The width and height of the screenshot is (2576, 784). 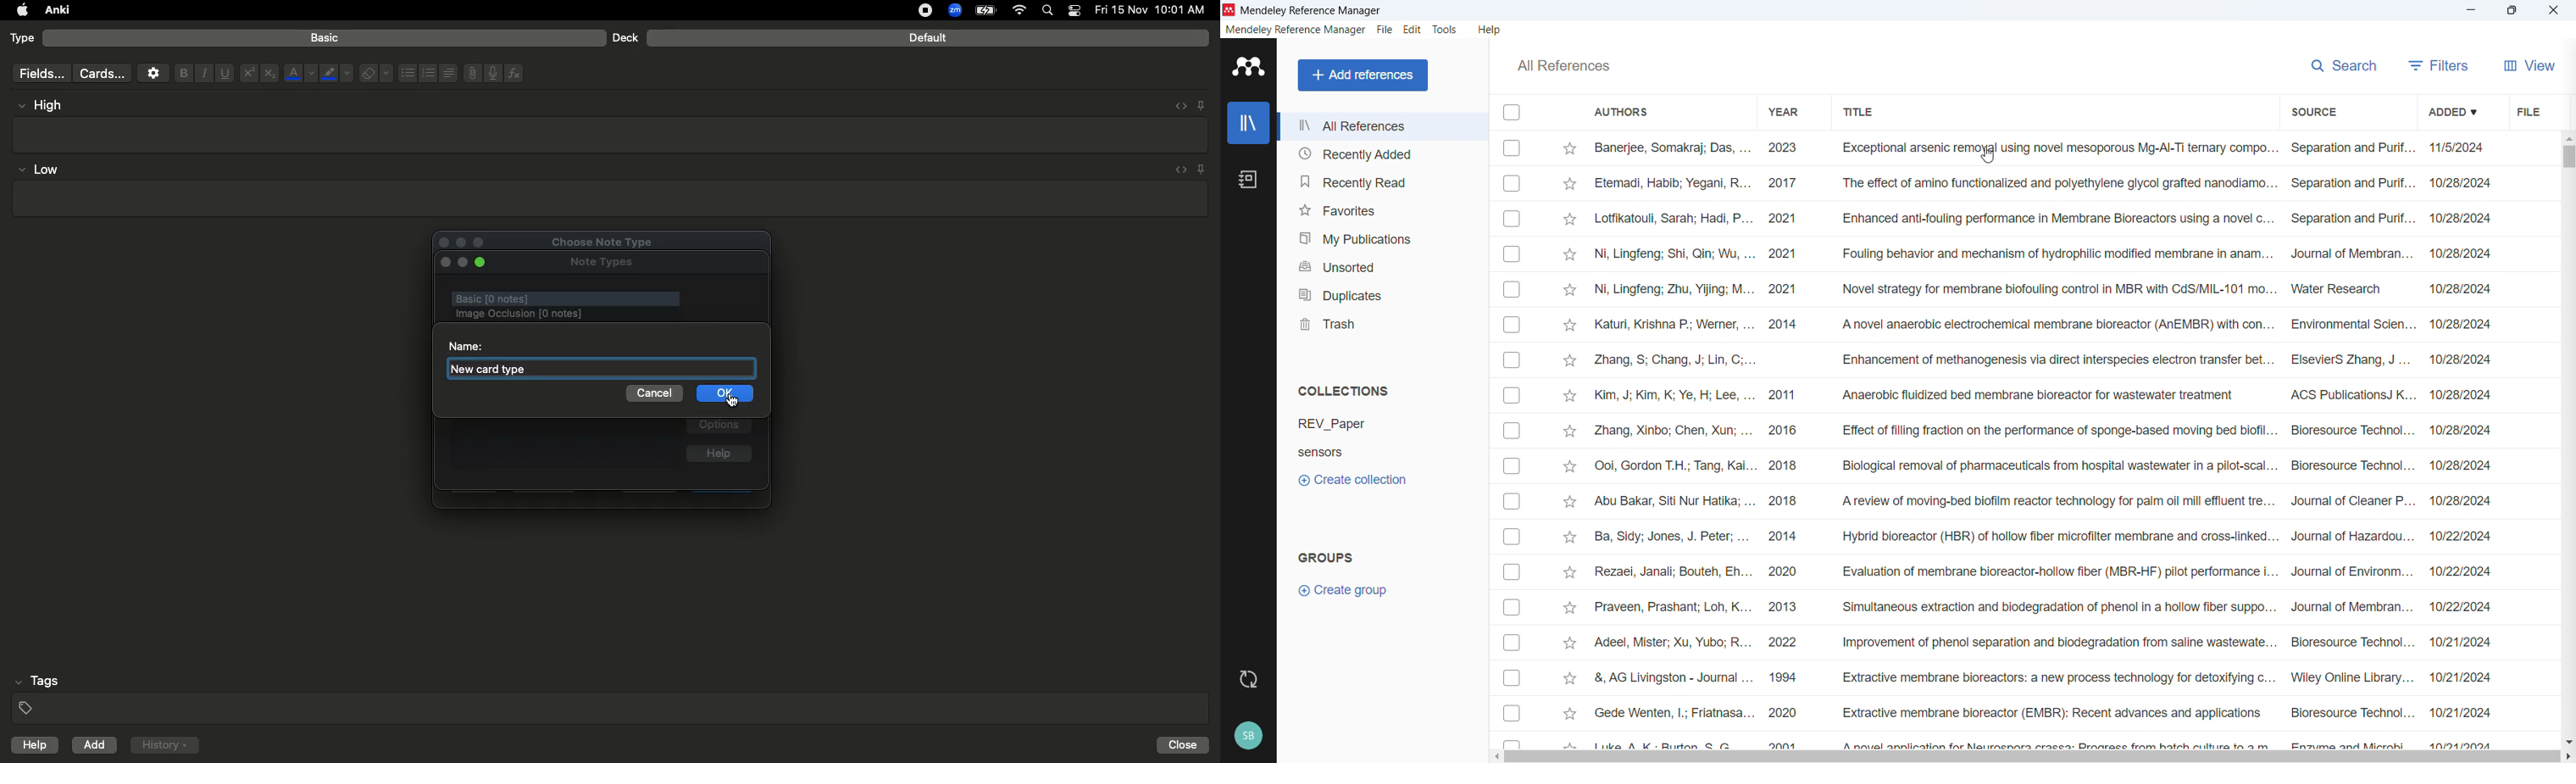 I want to click on Horizontal scroll bar , so click(x=2029, y=757).